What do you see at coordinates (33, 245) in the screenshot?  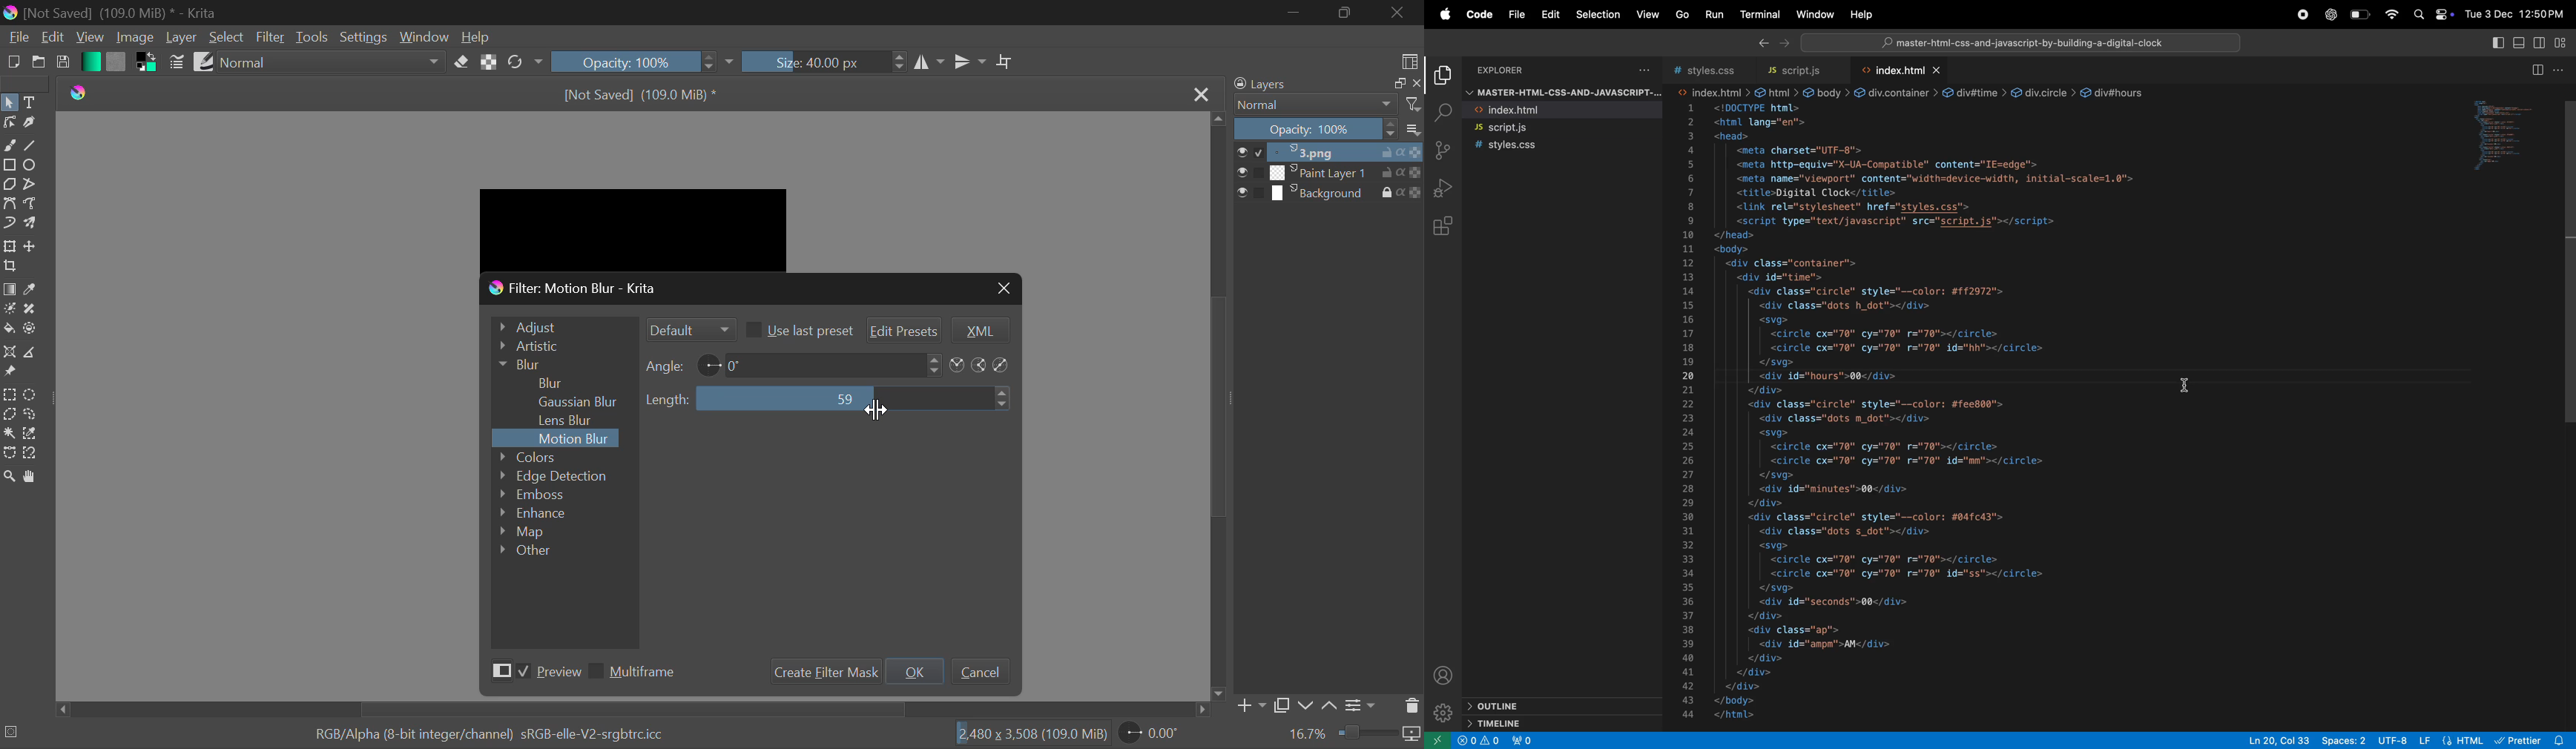 I see `Move Layer` at bounding box center [33, 245].